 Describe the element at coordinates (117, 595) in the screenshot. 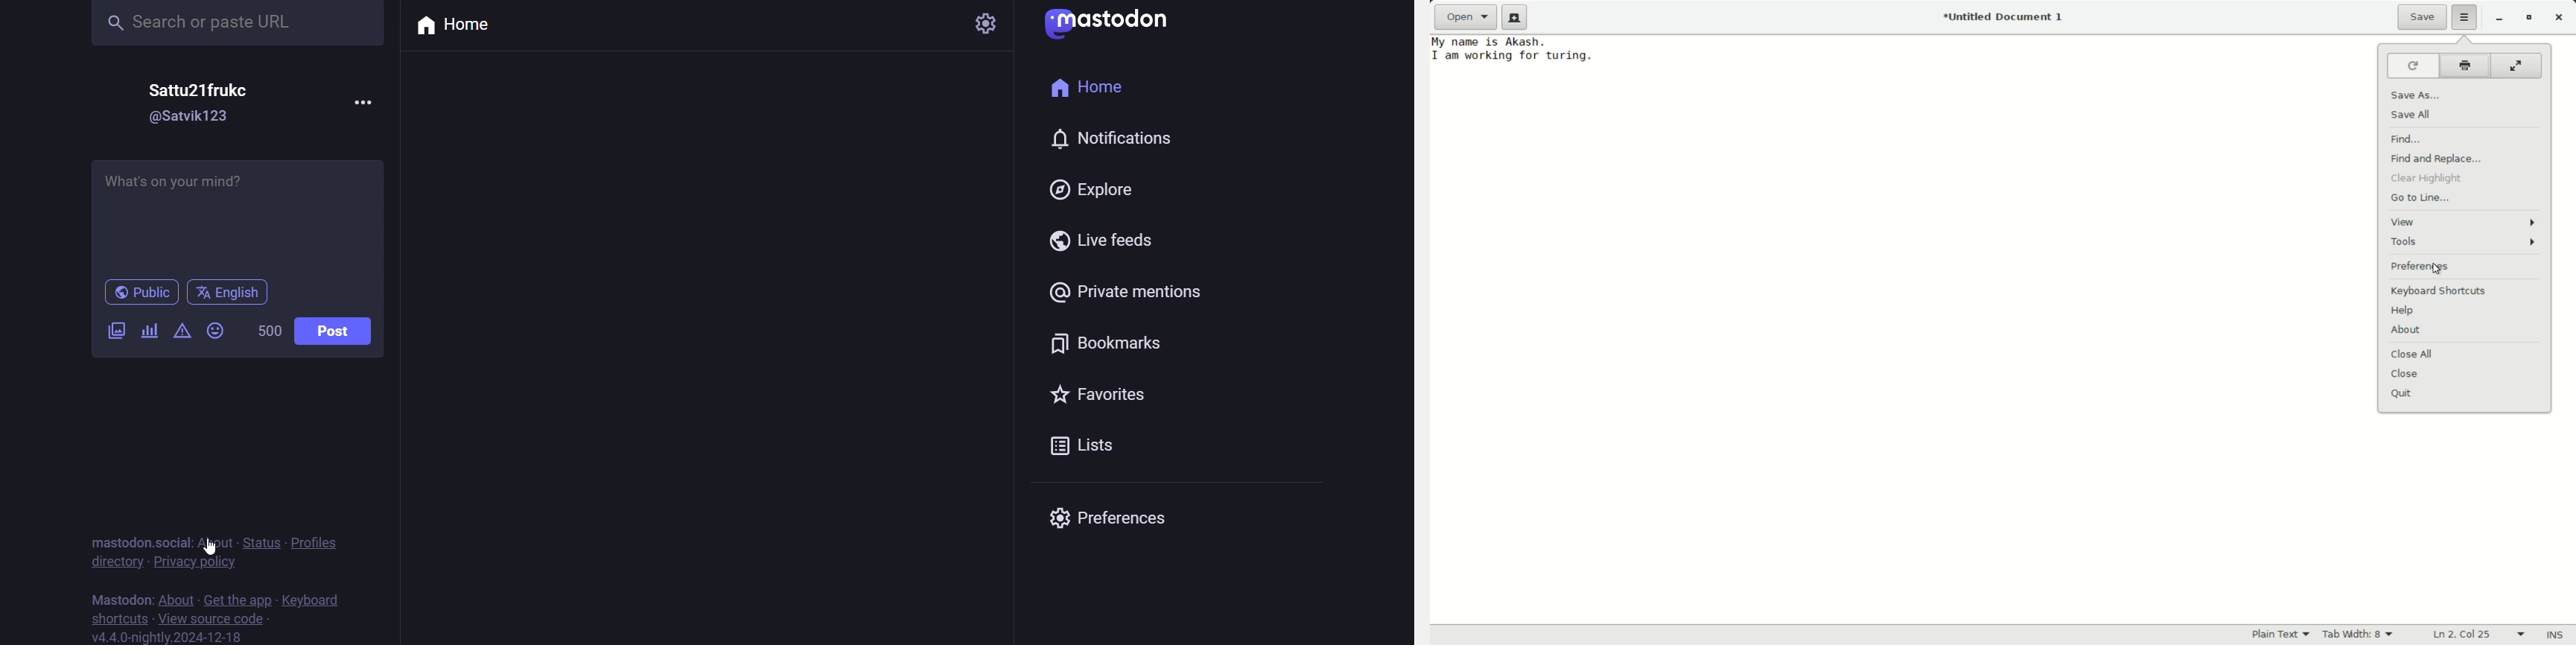

I see `mastodon` at that location.